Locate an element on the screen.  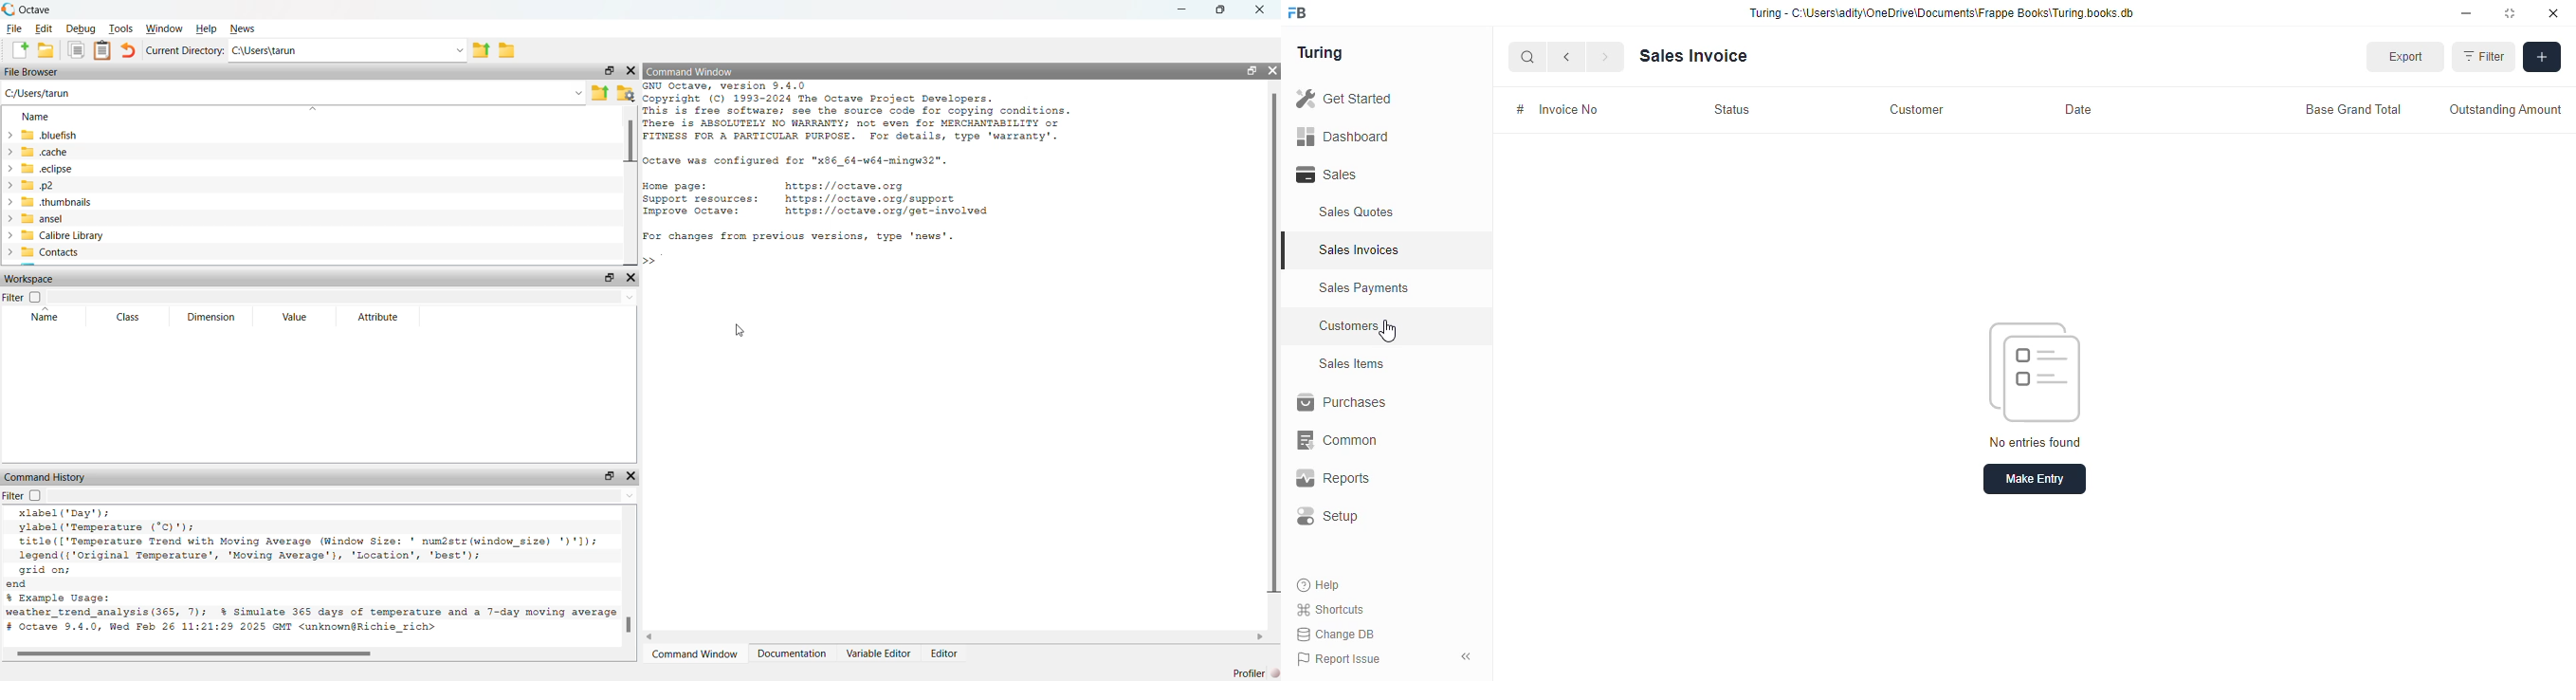
Customer is located at coordinates (1919, 107).